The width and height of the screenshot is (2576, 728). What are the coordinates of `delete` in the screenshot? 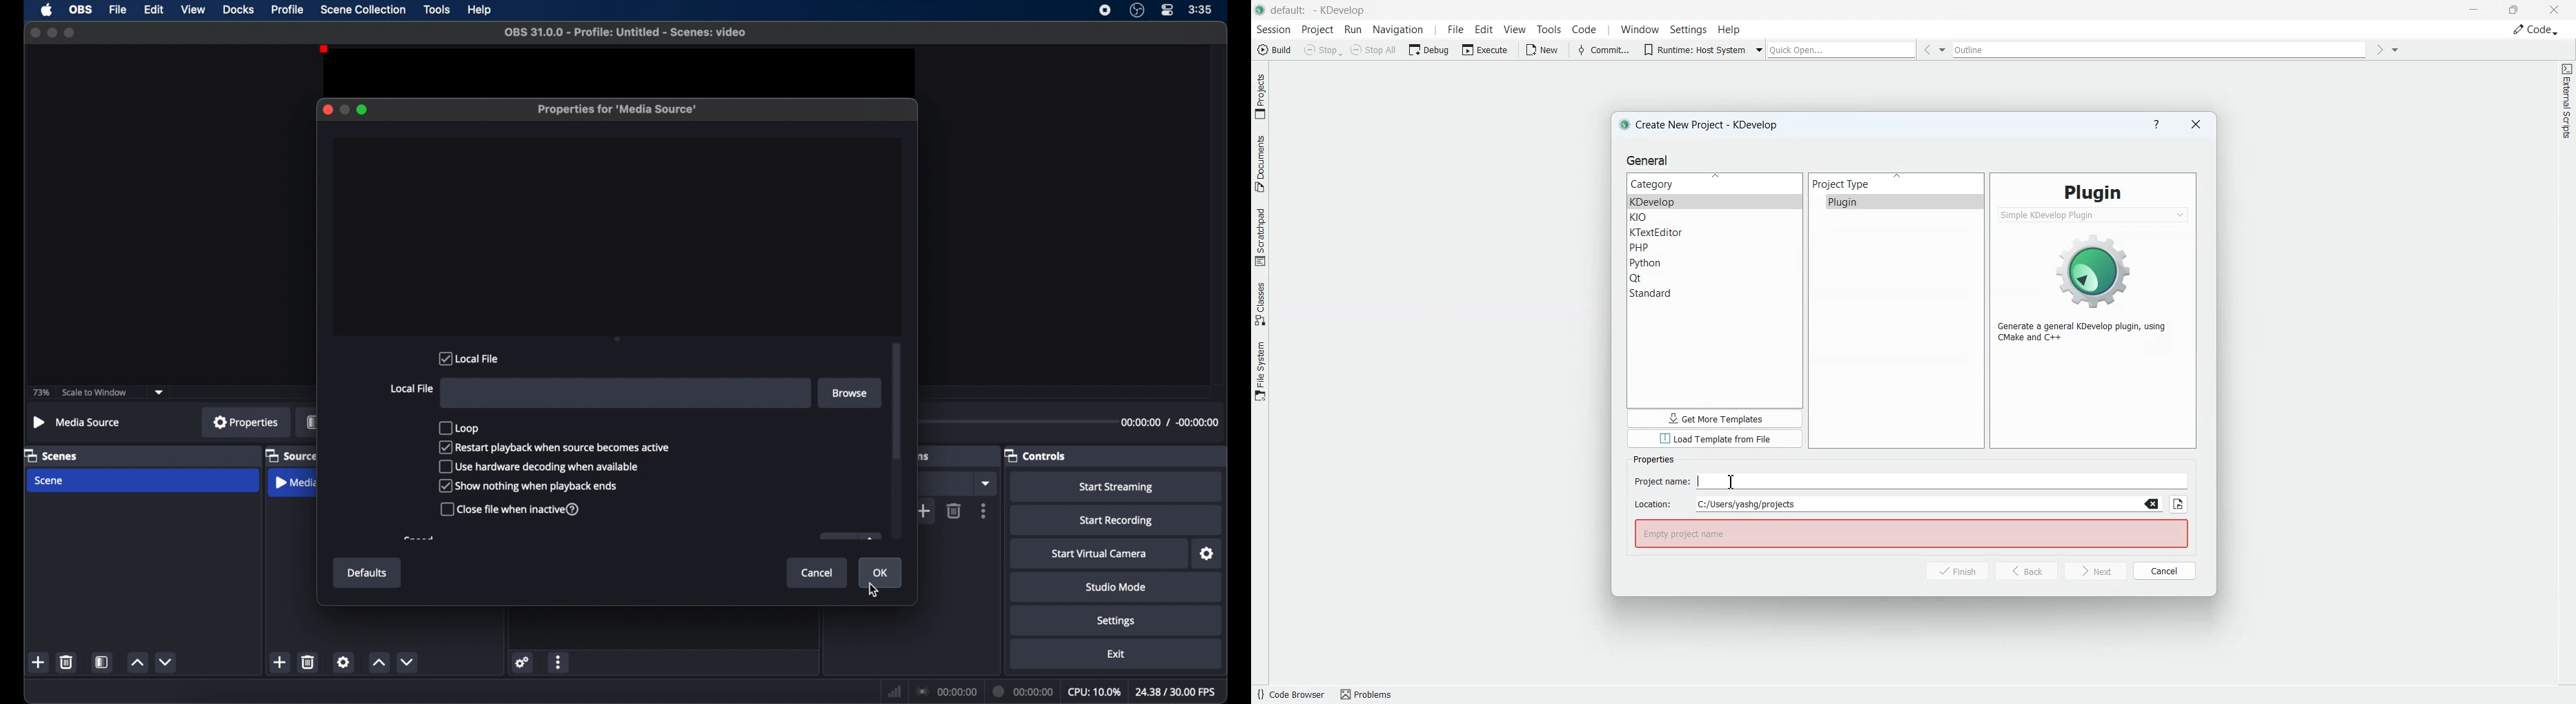 It's located at (67, 662).